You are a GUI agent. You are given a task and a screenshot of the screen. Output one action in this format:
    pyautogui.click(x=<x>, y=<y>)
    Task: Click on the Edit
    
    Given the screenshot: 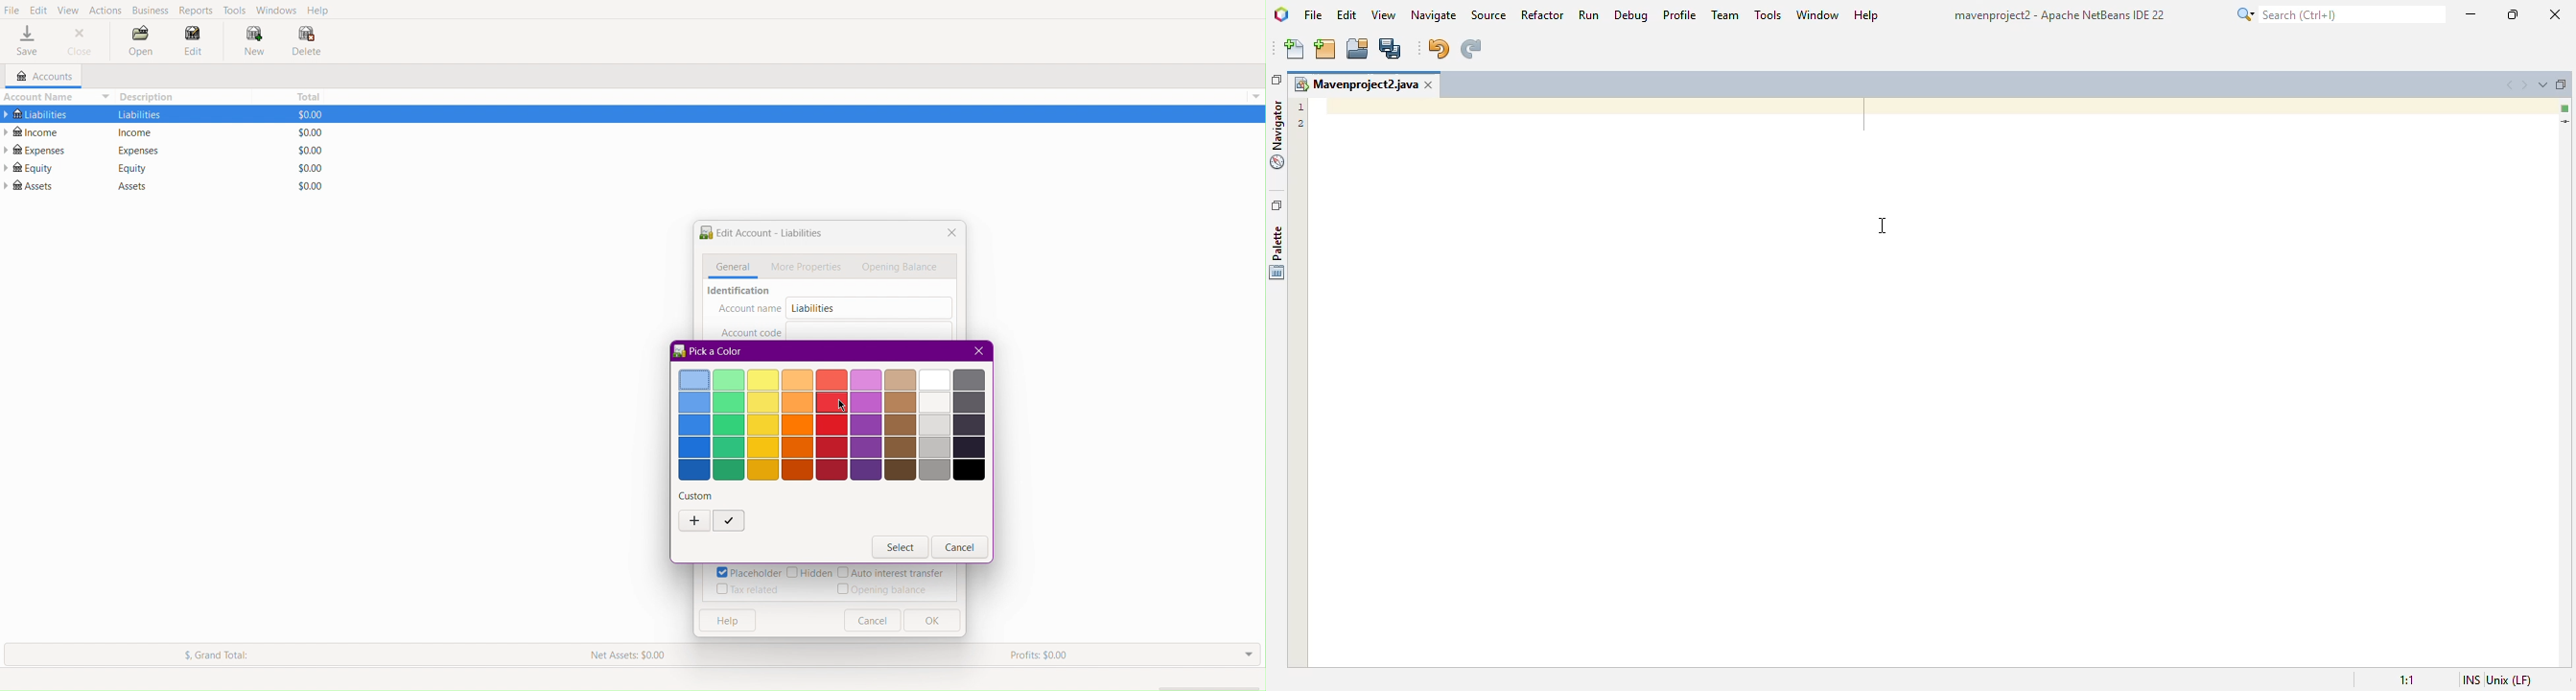 What is the action you would take?
    pyautogui.click(x=193, y=44)
    